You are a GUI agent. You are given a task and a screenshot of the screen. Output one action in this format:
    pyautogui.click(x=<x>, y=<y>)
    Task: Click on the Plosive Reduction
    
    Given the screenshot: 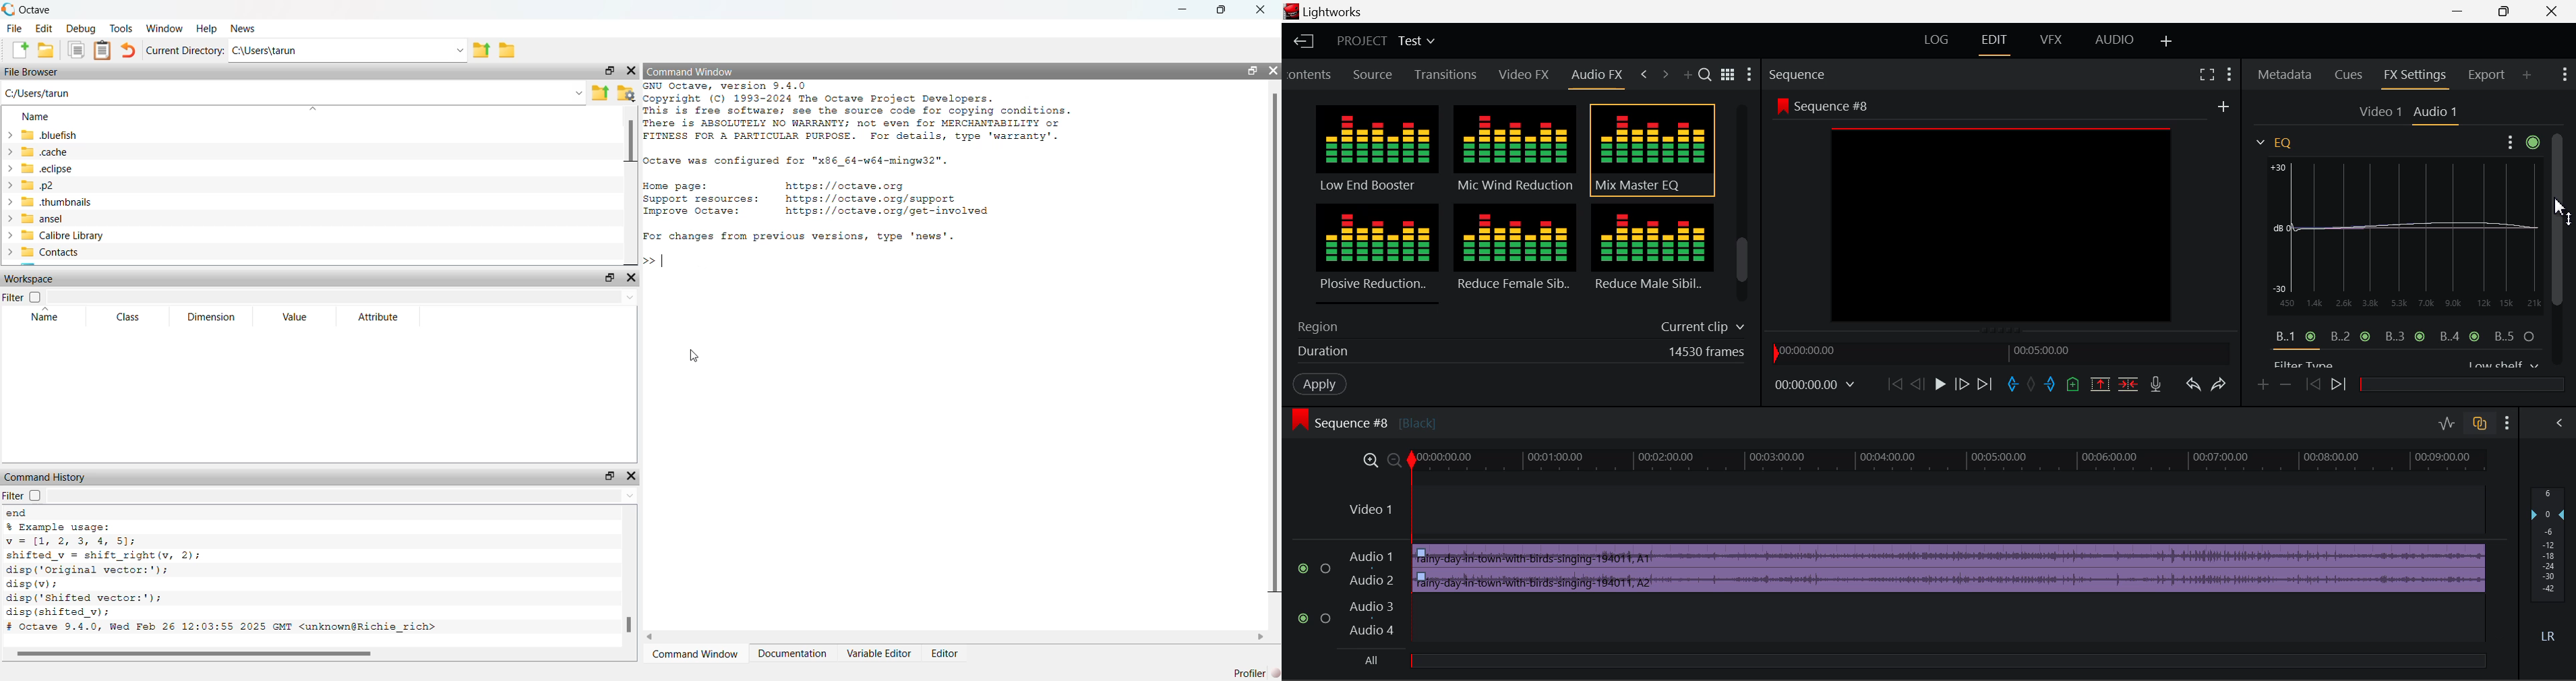 What is the action you would take?
    pyautogui.click(x=1375, y=252)
    